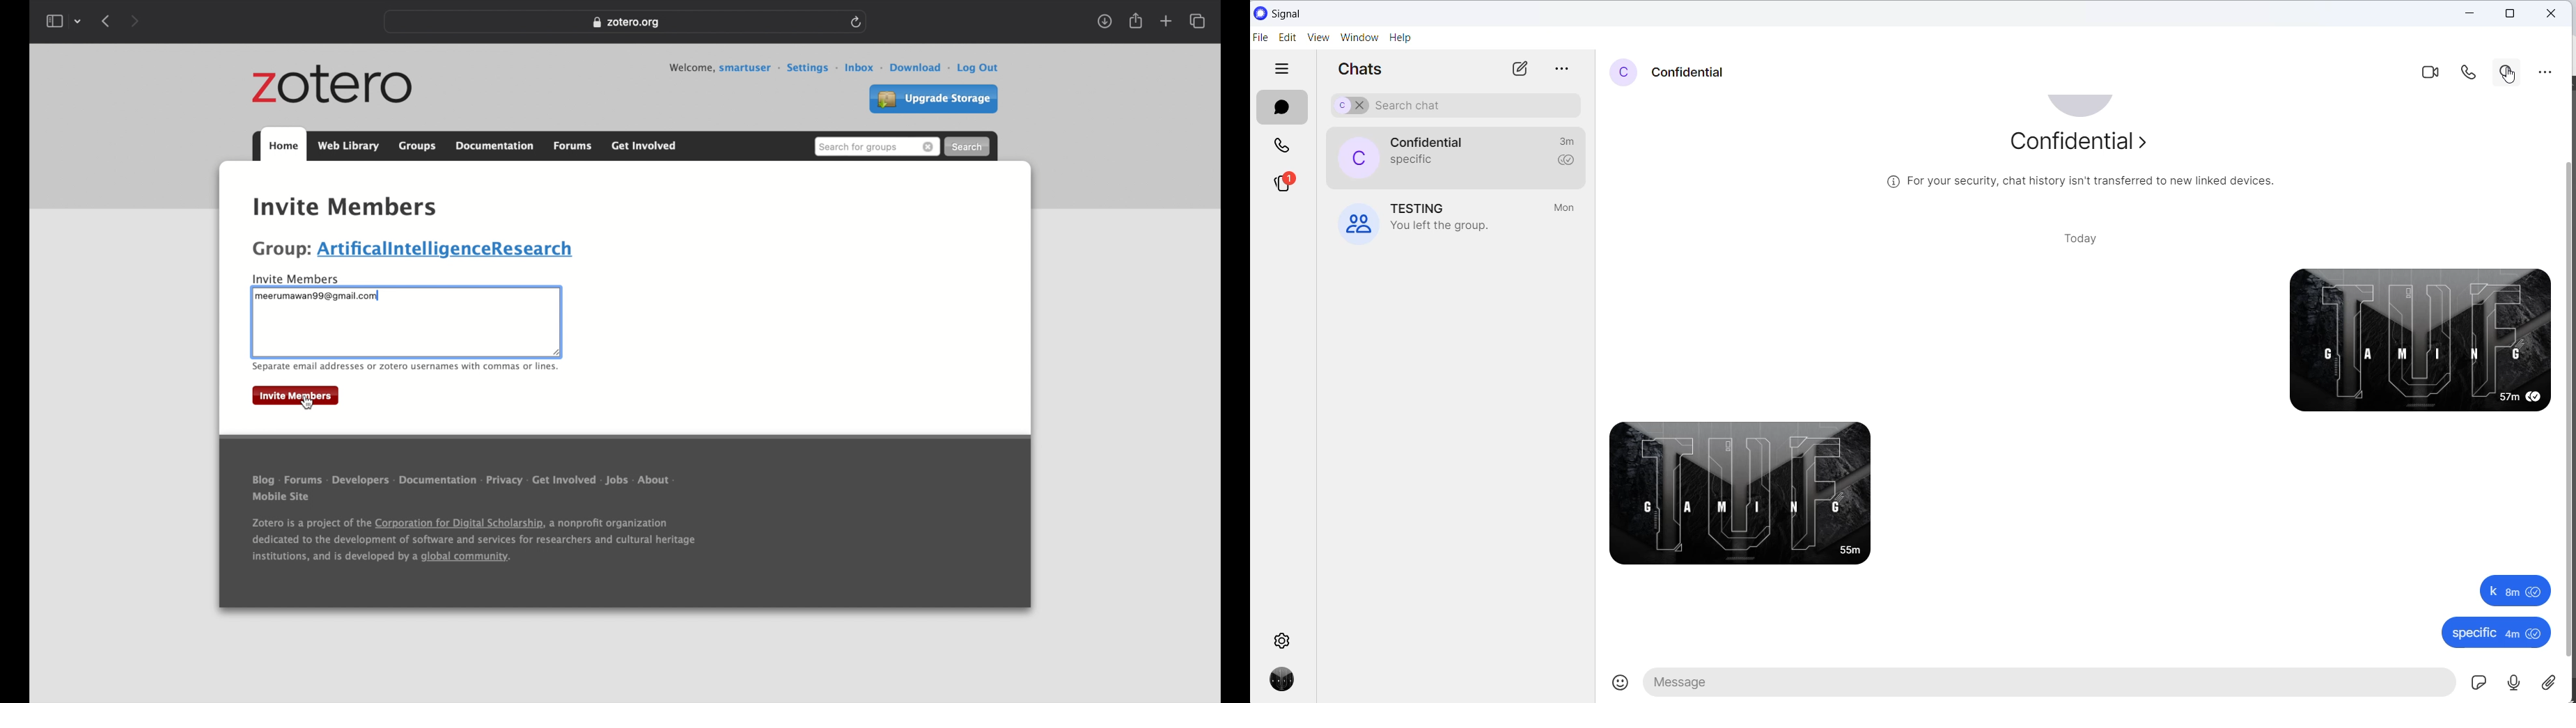 This screenshot has width=2576, height=728. Describe the element at coordinates (2475, 72) in the screenshot. I see `voice call` at that location.